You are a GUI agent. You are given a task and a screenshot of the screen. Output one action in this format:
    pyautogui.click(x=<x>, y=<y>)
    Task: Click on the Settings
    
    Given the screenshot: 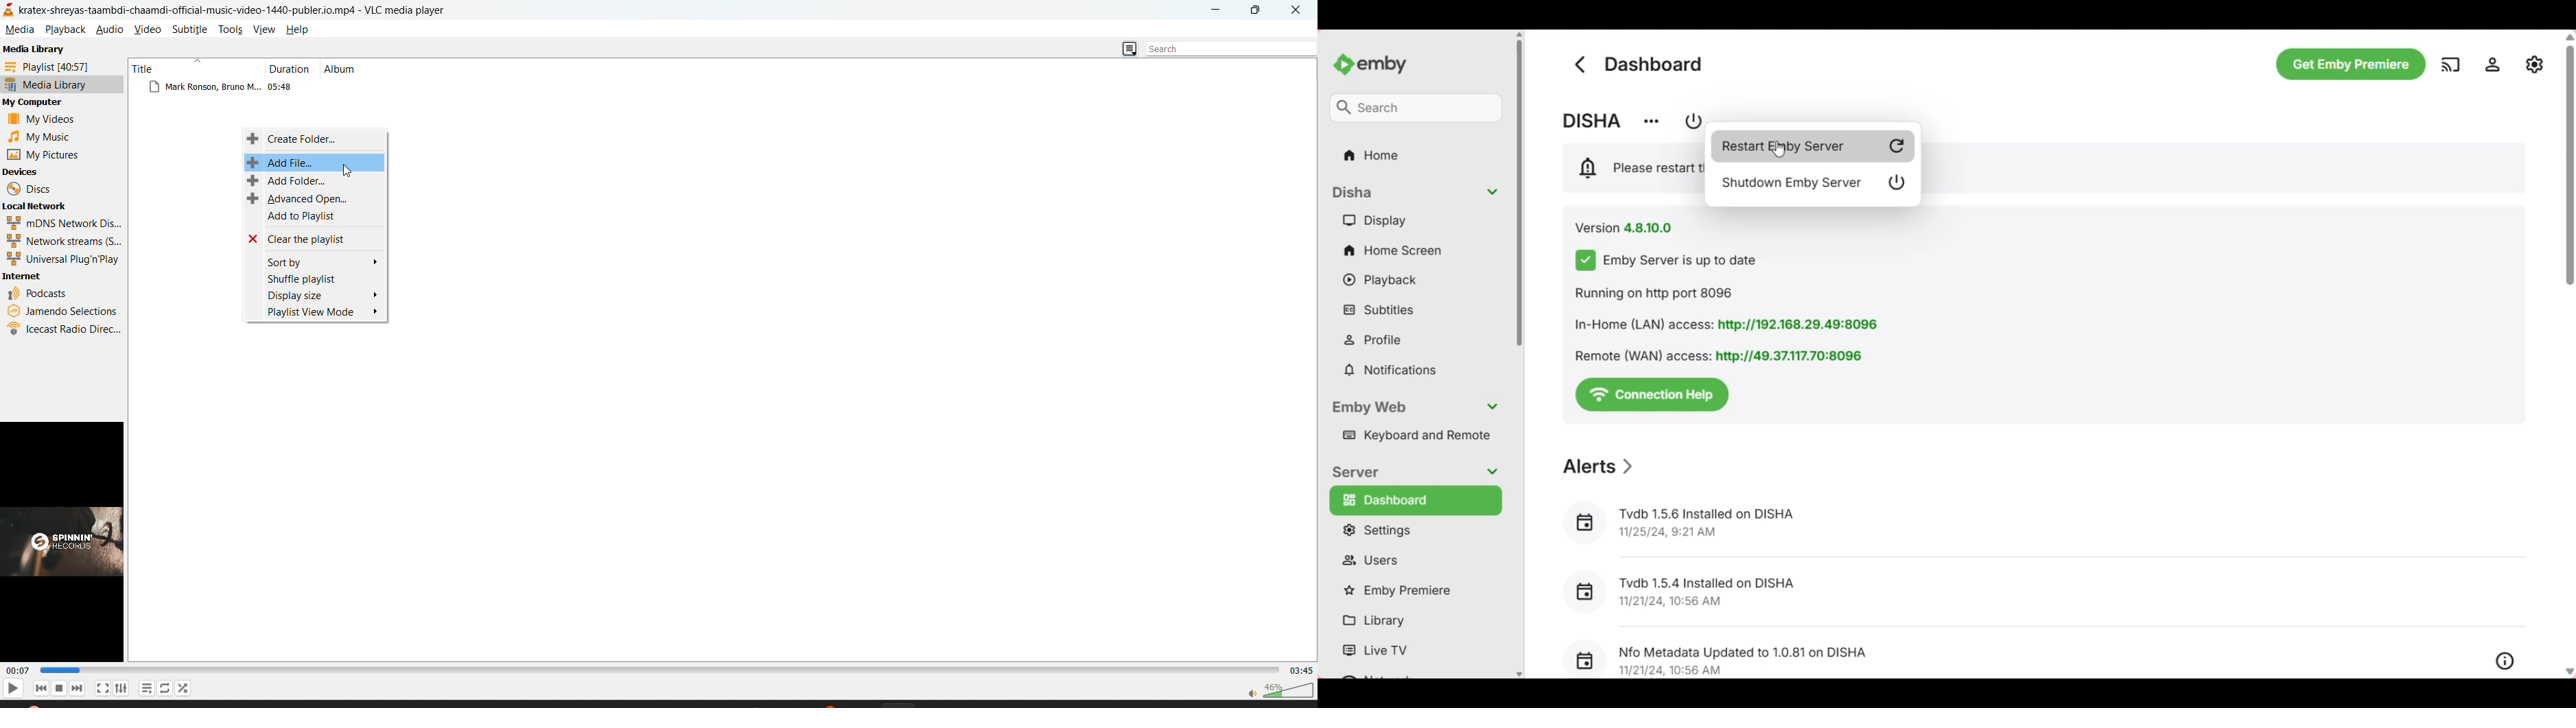 What is the action you would take?
    pyautogui.click(x=1415, y=530)
    